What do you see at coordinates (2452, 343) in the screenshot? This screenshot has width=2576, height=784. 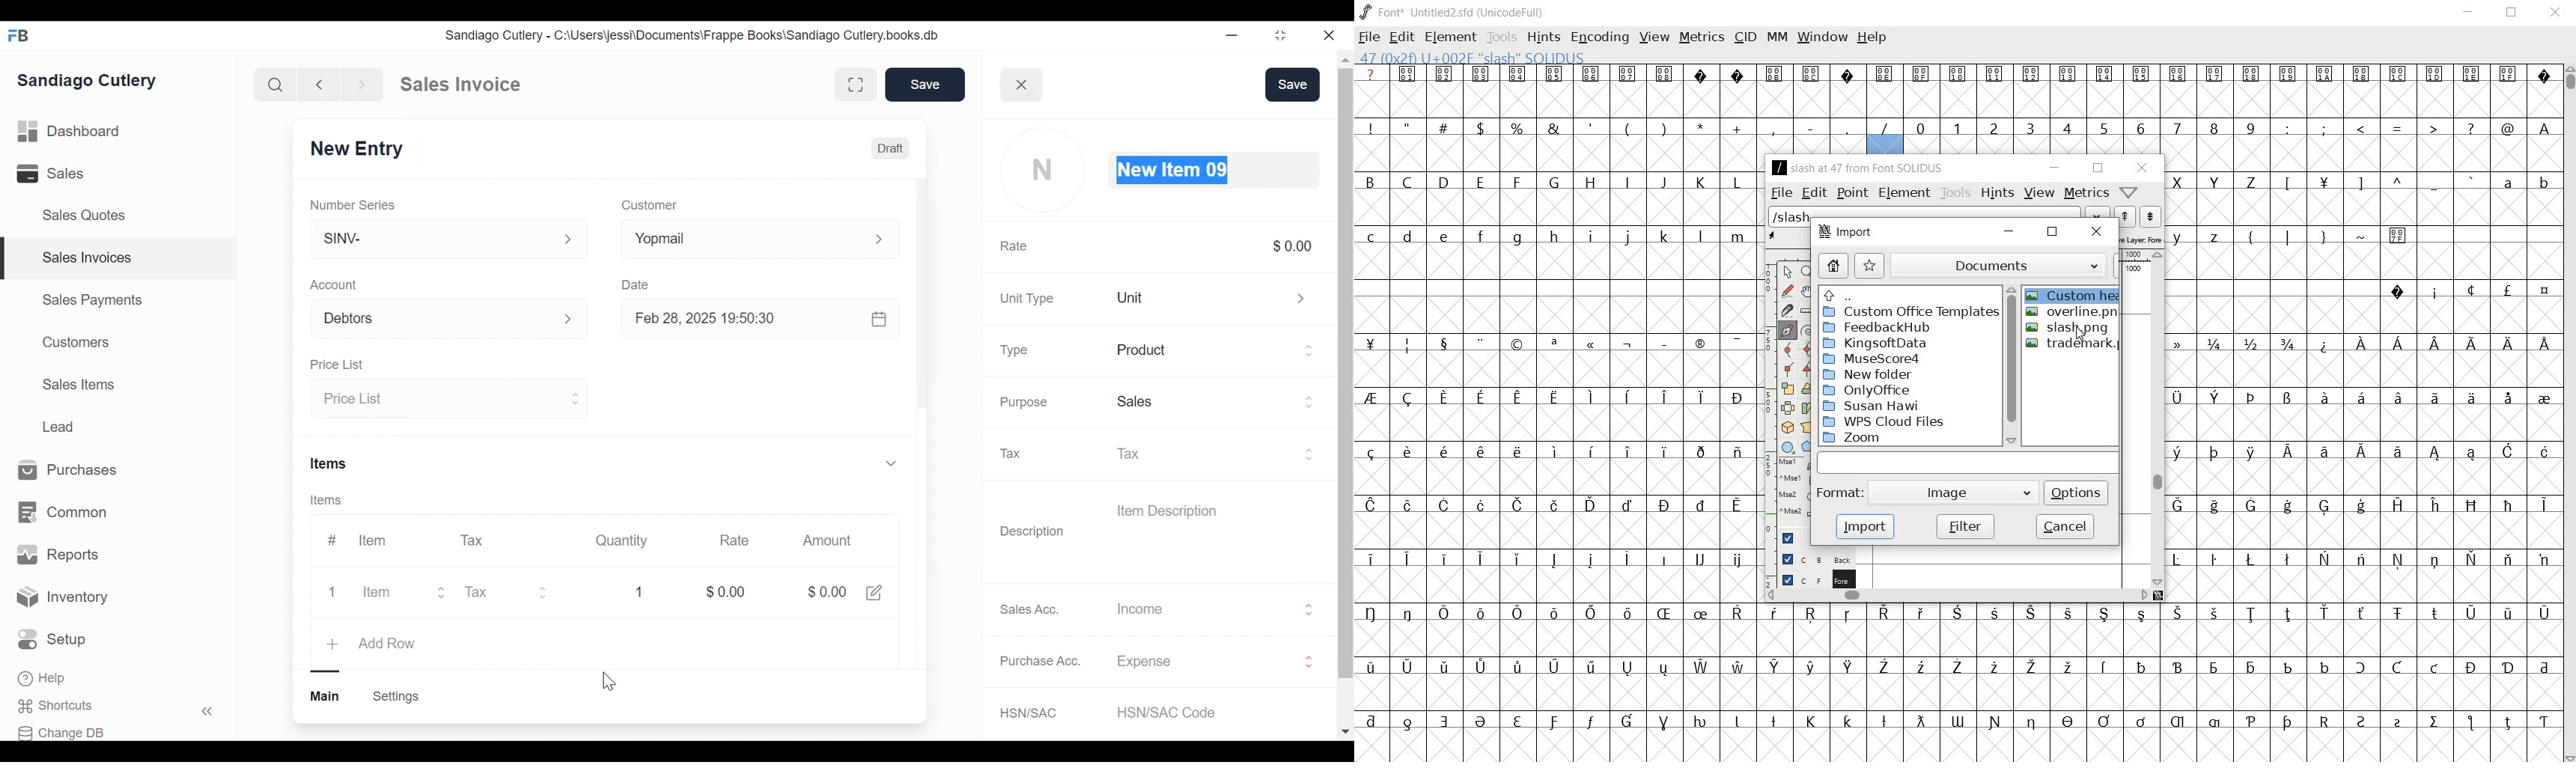 I see `Special letters` at bounding box center [2452, 343].